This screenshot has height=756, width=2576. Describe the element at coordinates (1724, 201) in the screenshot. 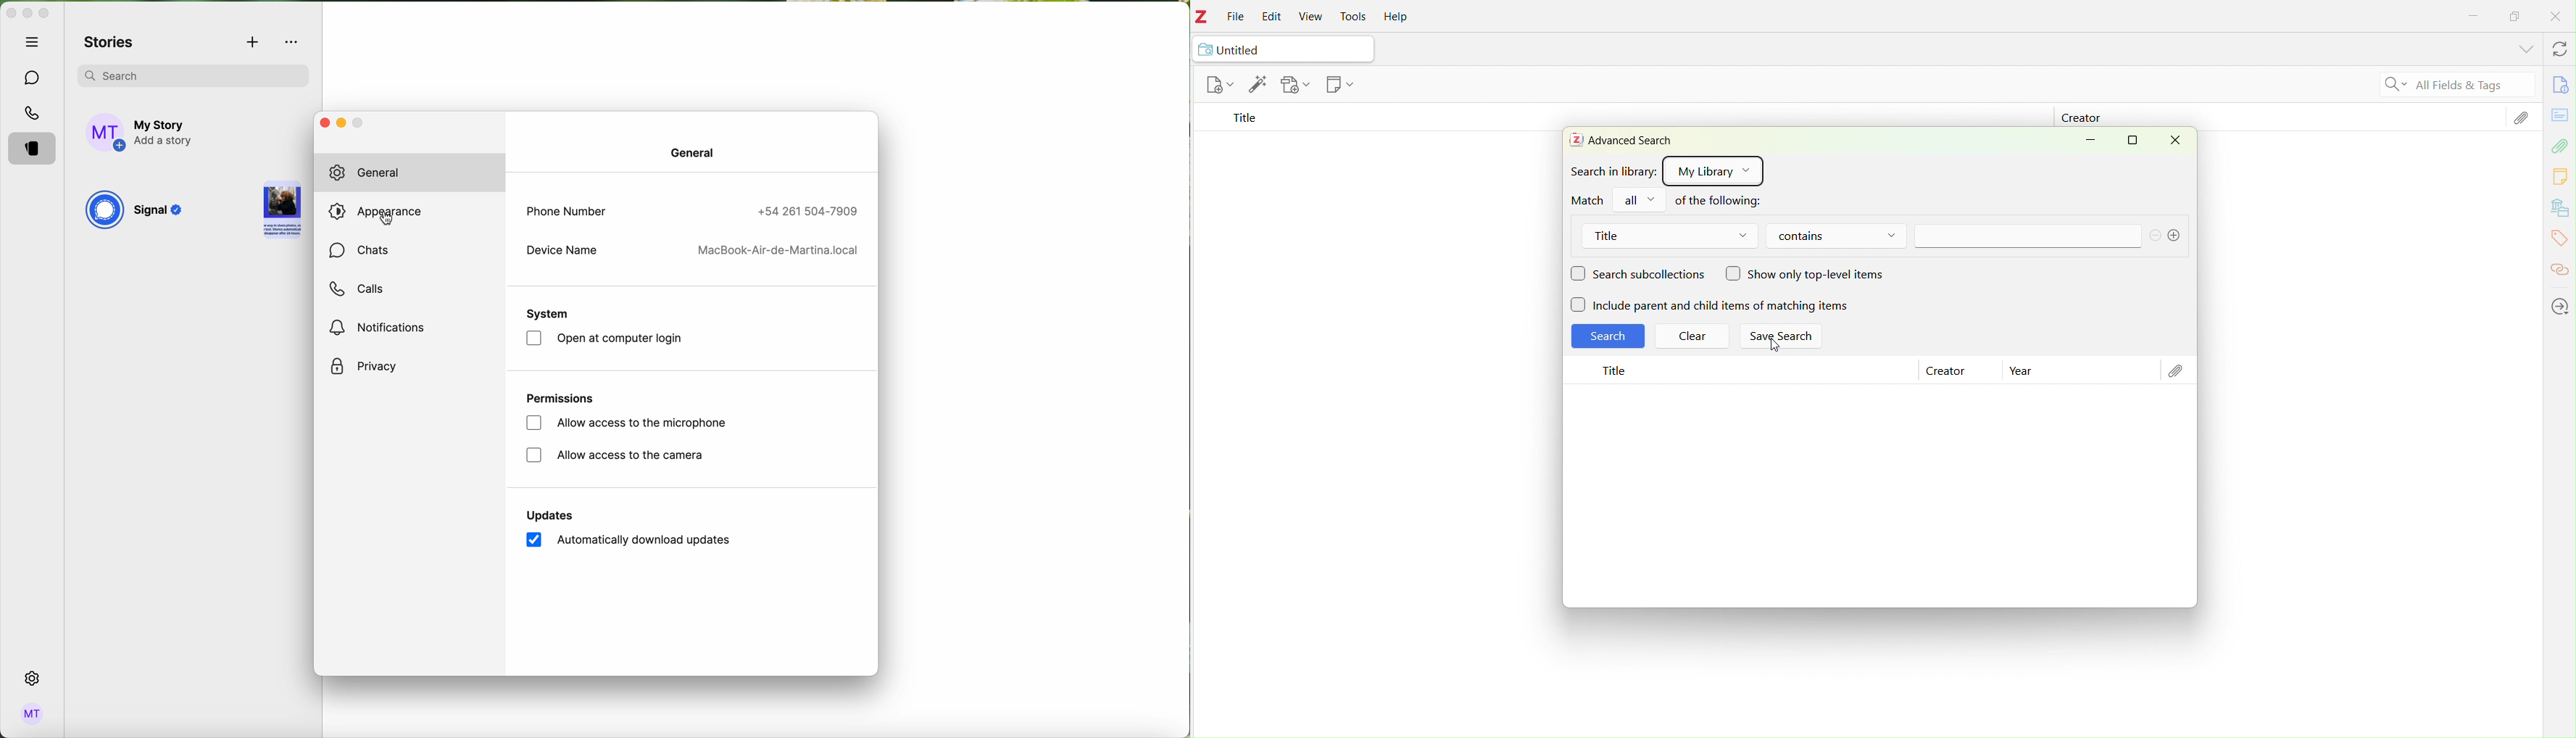

I see `Text` at that location.